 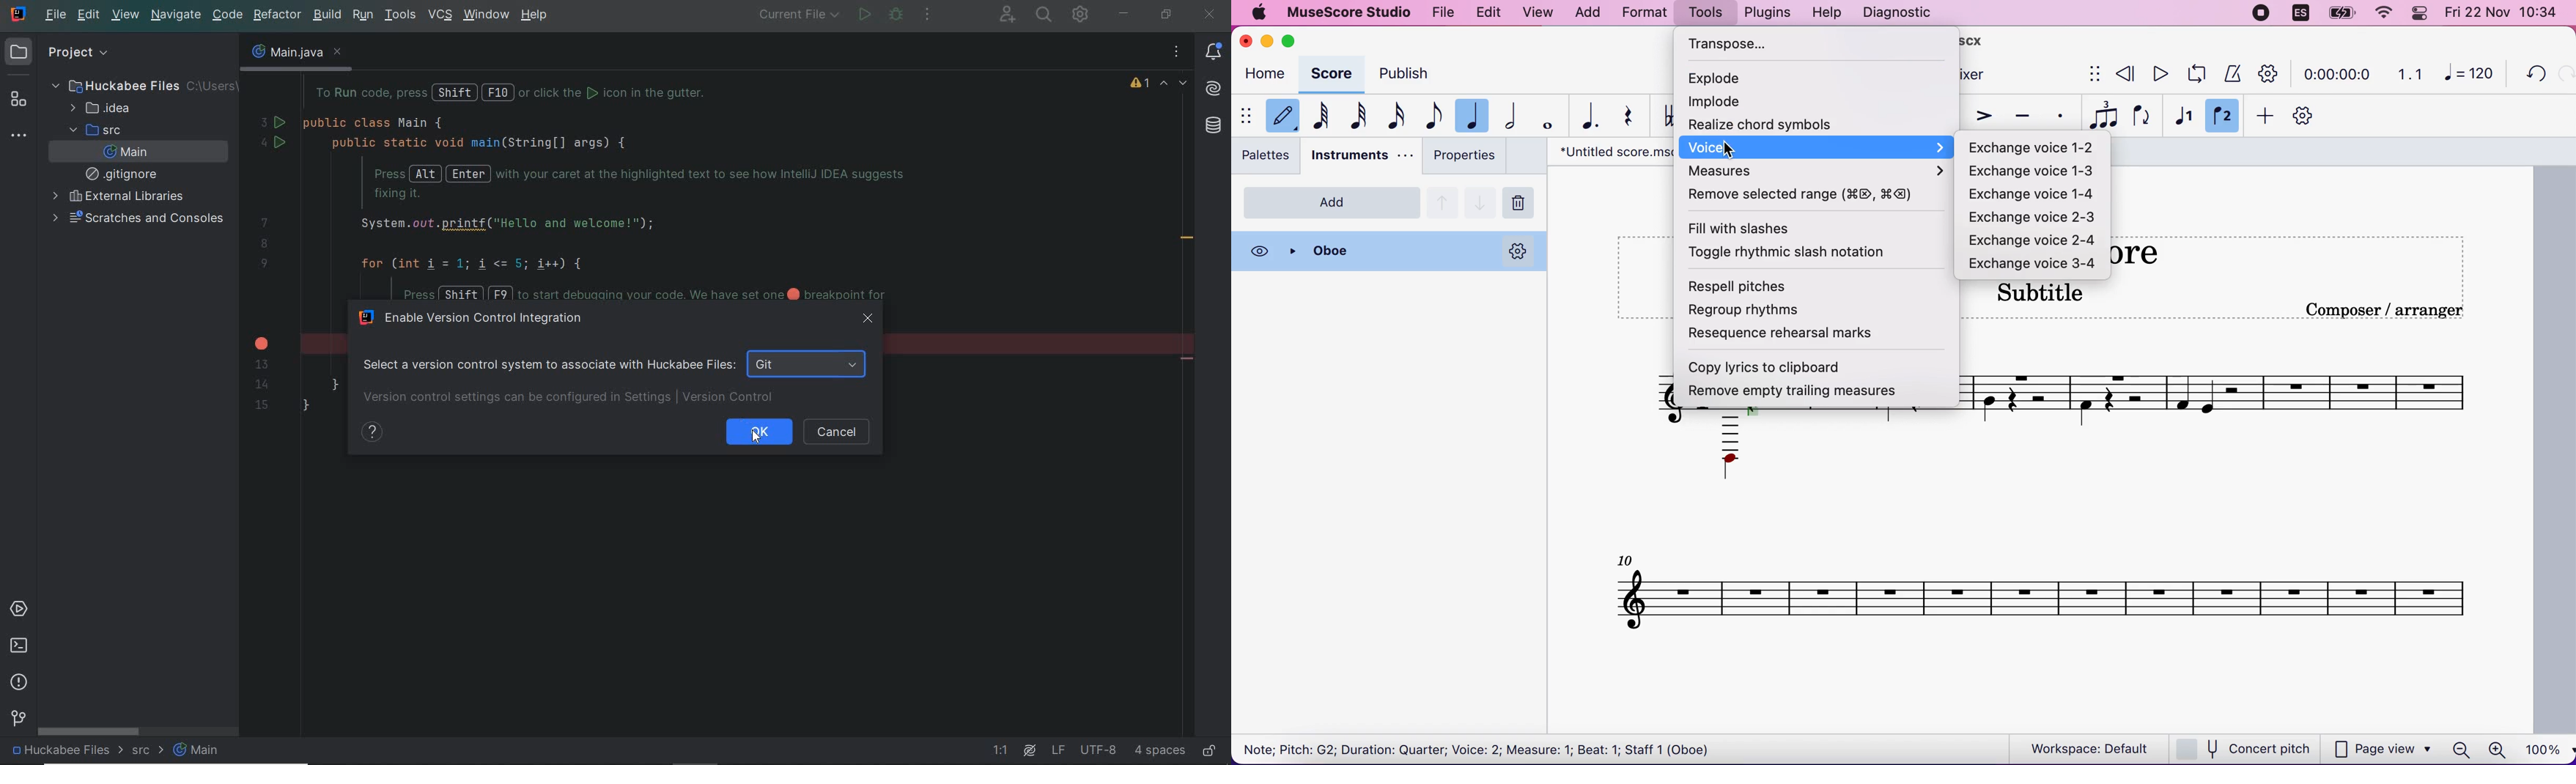 I want to click on file encoding, so click(x=1098, y=750).